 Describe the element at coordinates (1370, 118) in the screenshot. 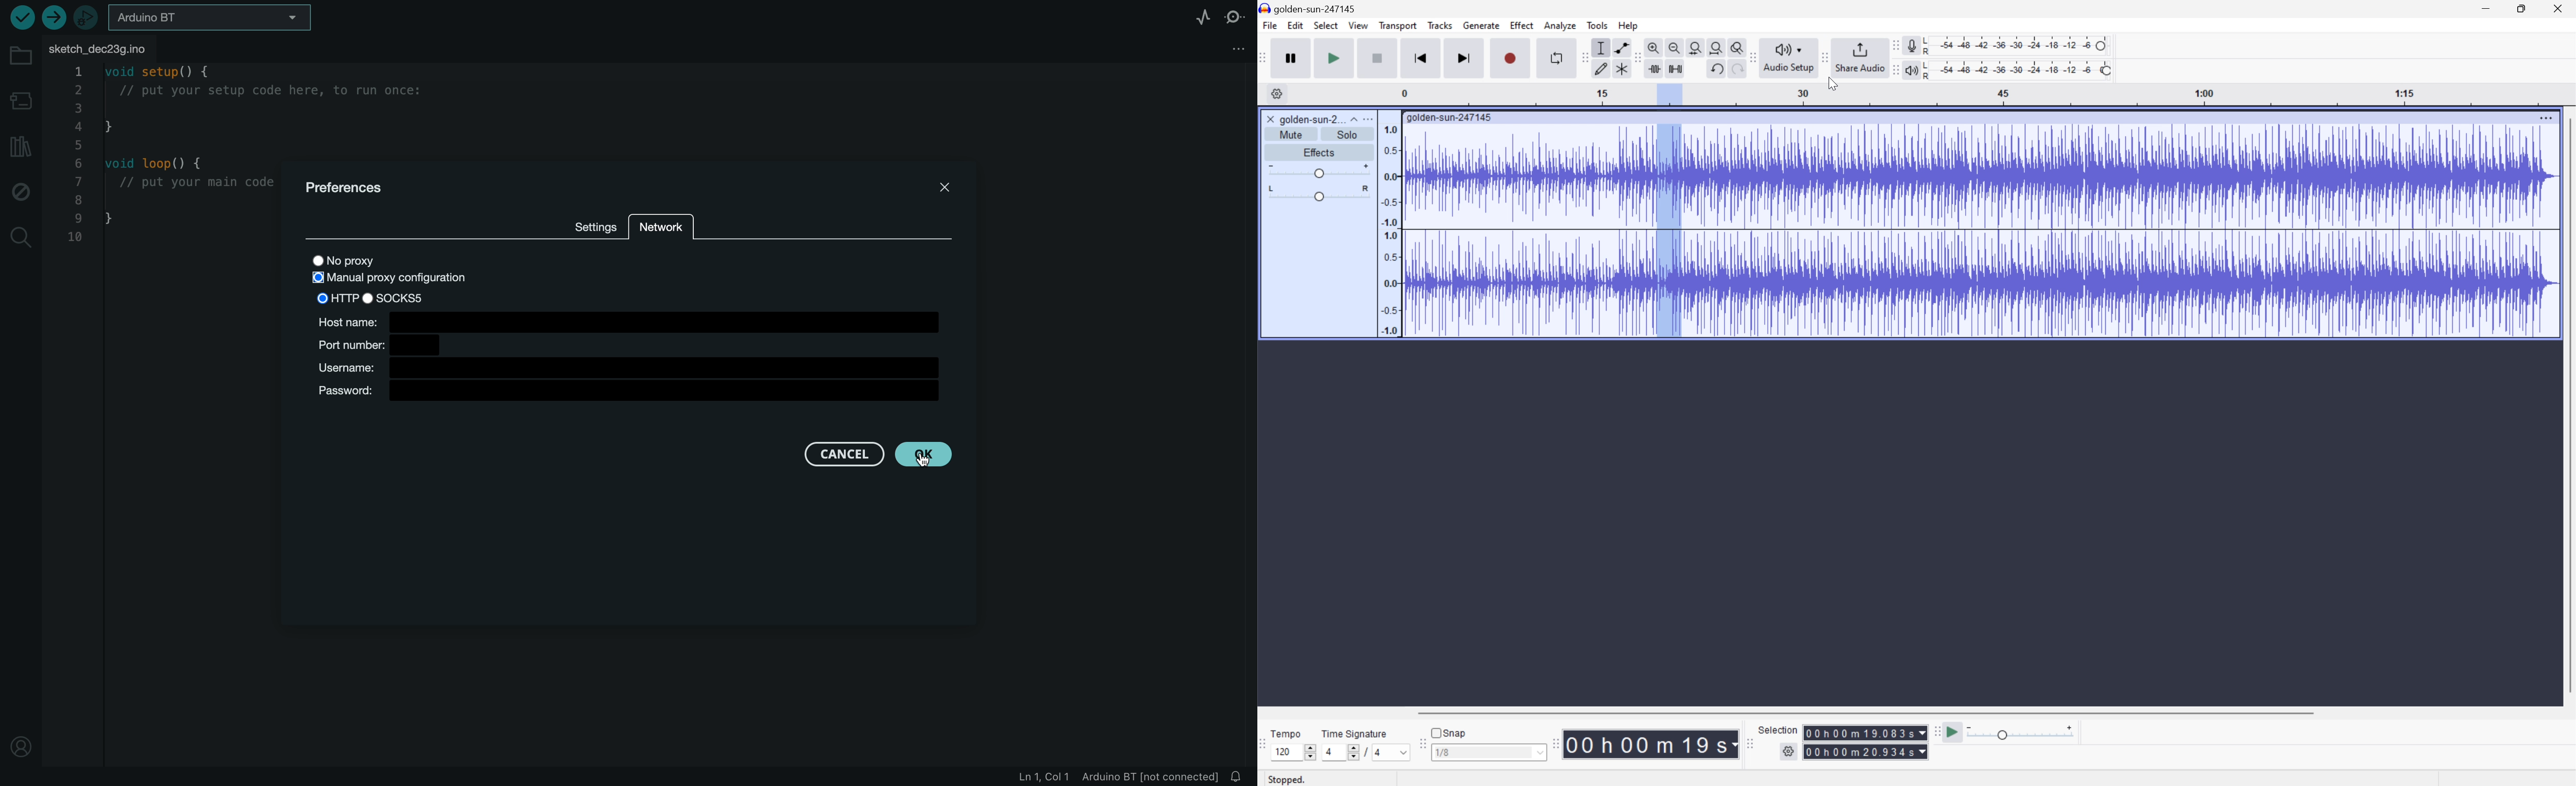

I see `More` at that location.